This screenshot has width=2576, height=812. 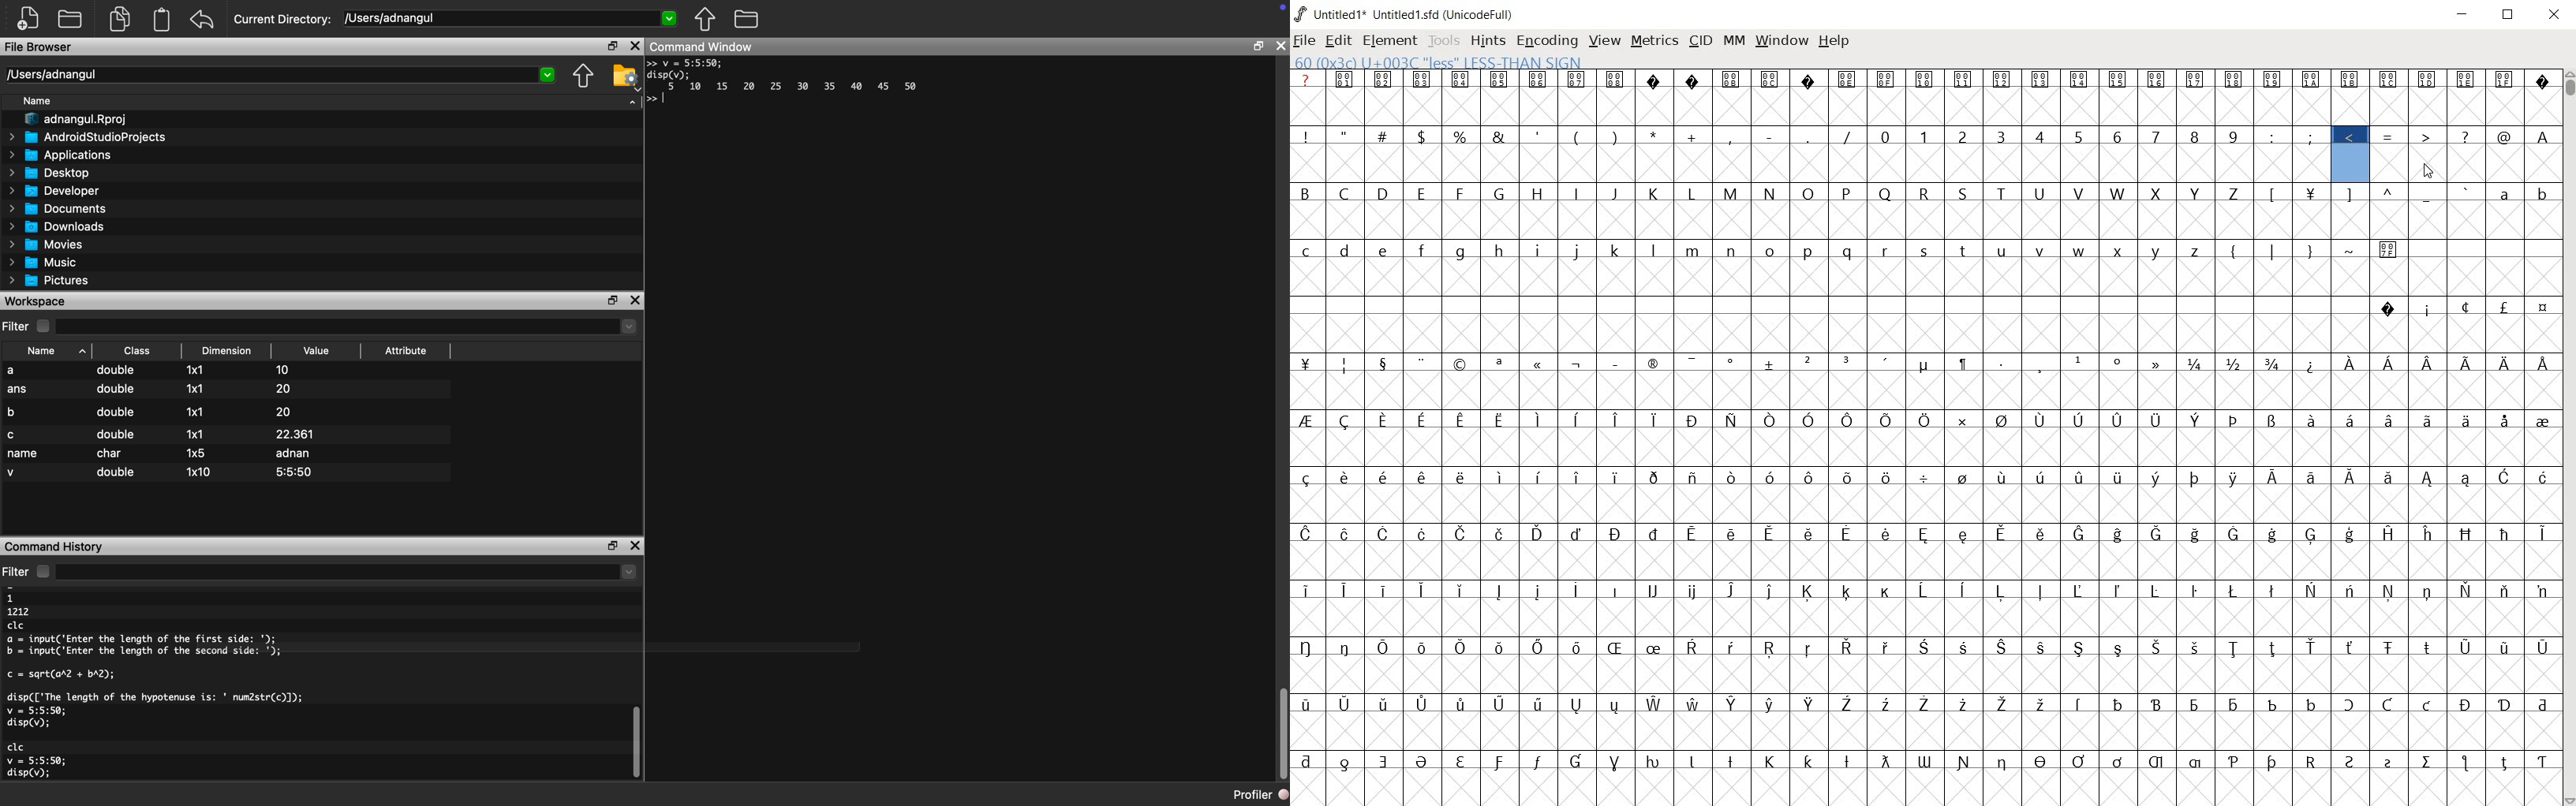 I want to click on cursor, so click(x=2429, y=173).